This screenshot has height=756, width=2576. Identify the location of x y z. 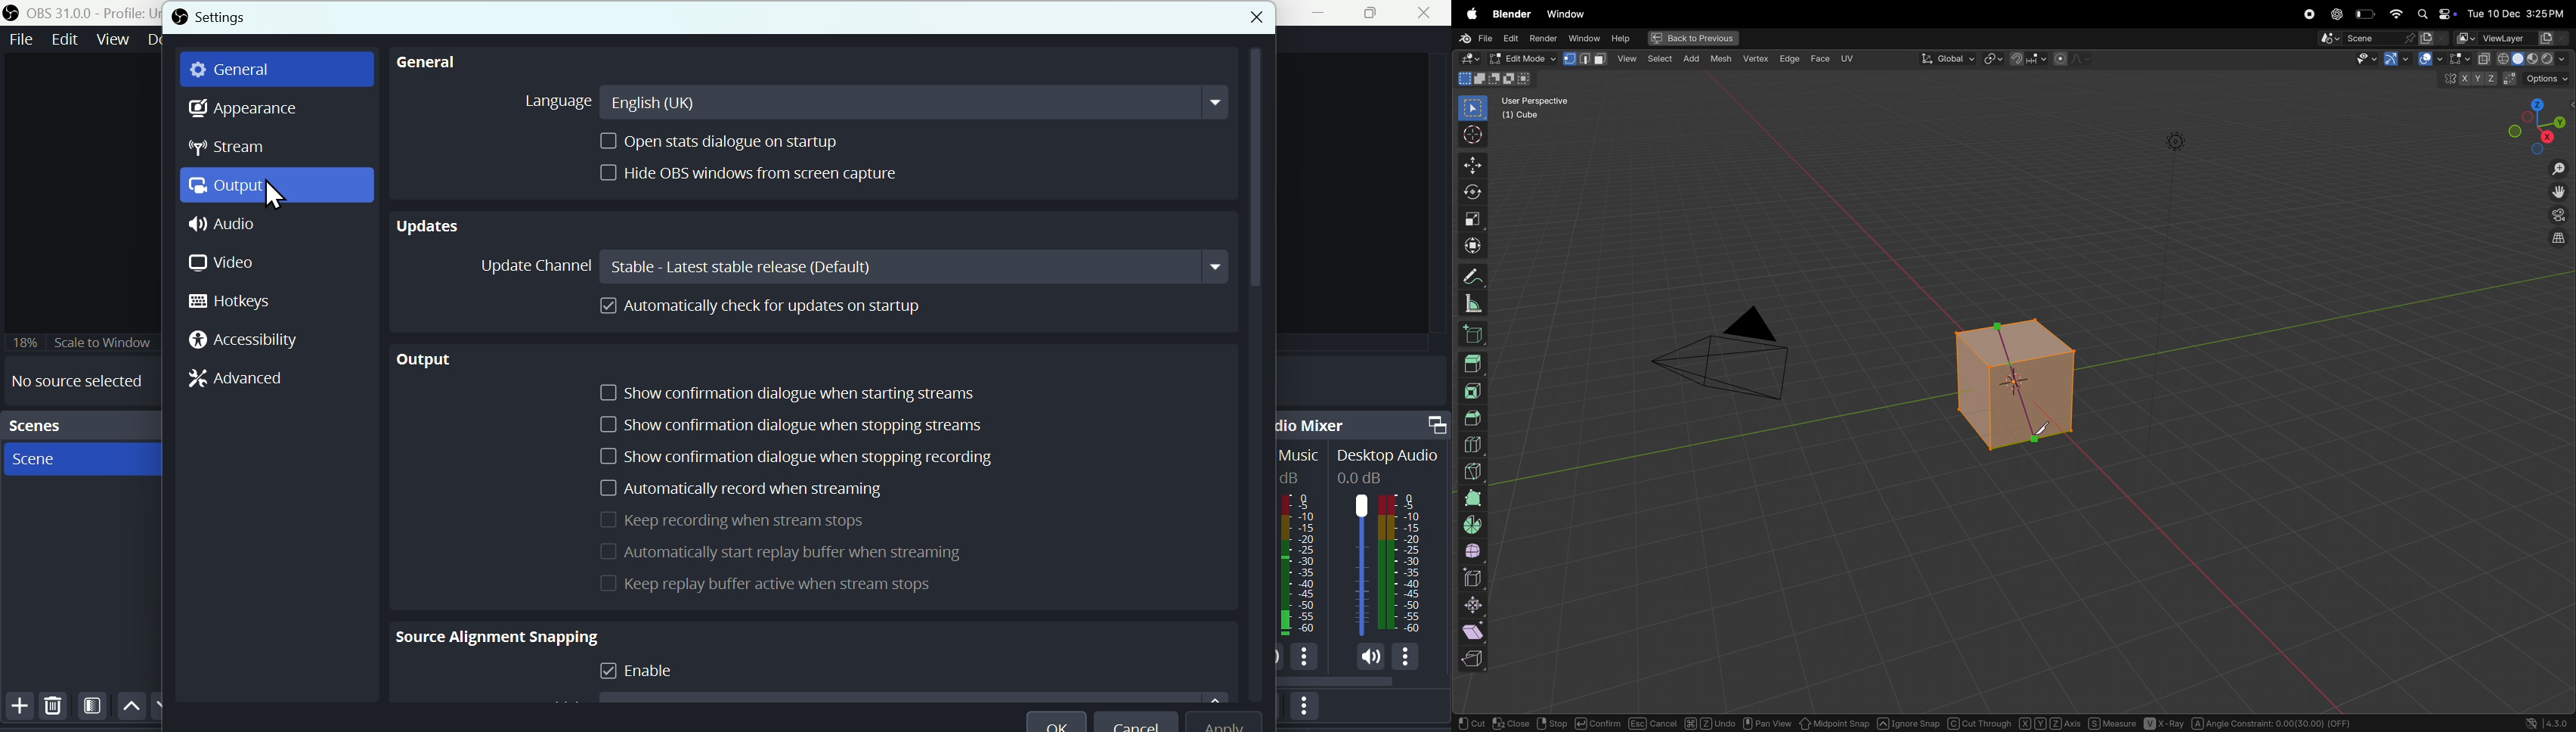
(2467, 81).